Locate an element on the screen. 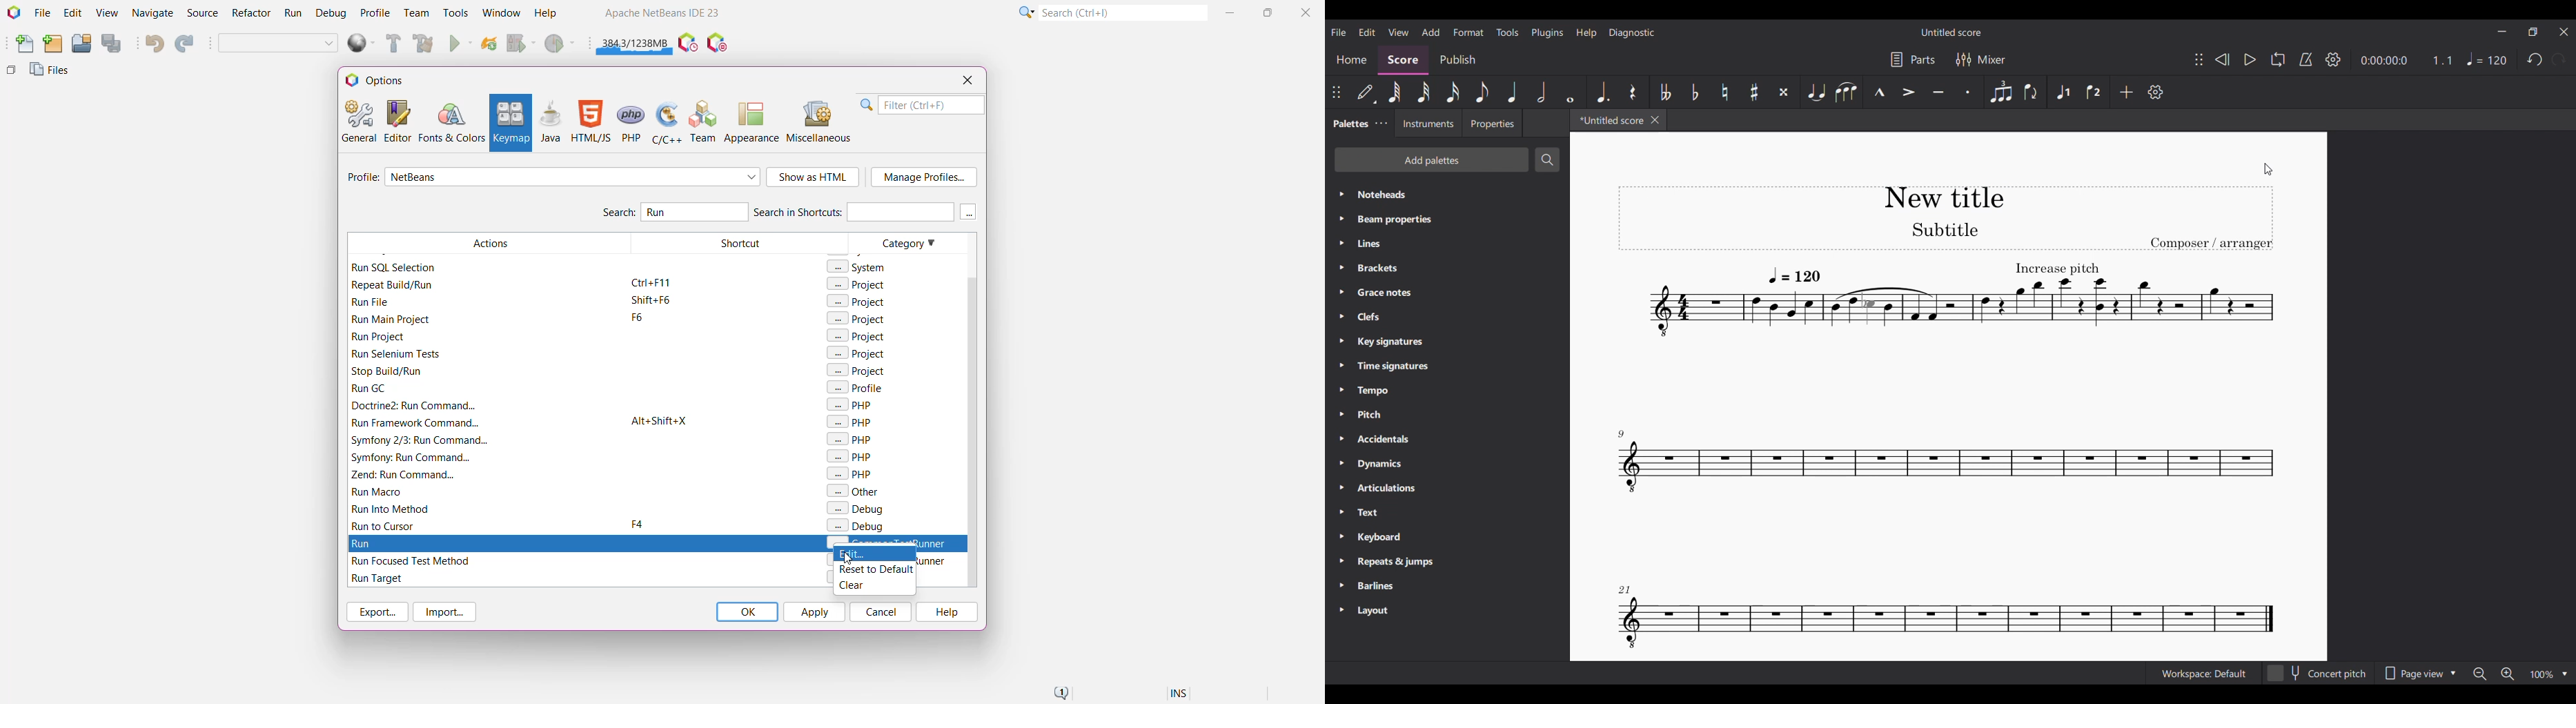 The image size is (2576, 728). Instruments is located at coordinates (1427, 123).